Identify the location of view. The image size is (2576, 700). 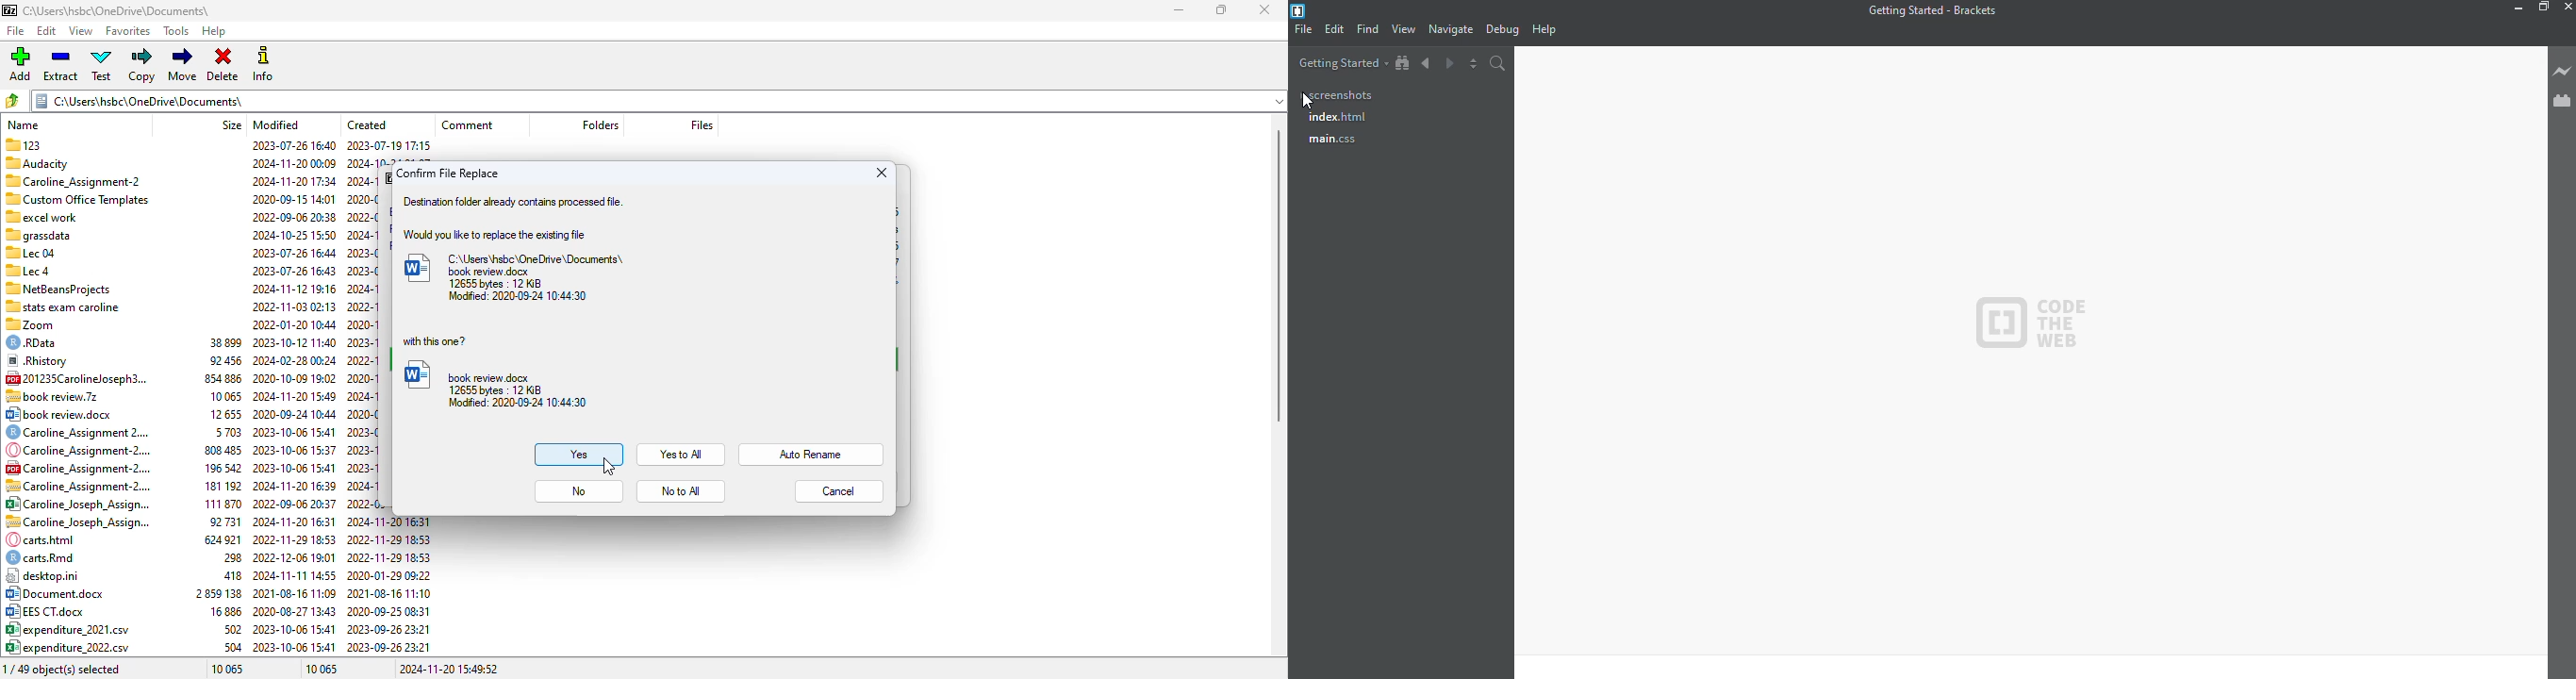
(1404, 29).